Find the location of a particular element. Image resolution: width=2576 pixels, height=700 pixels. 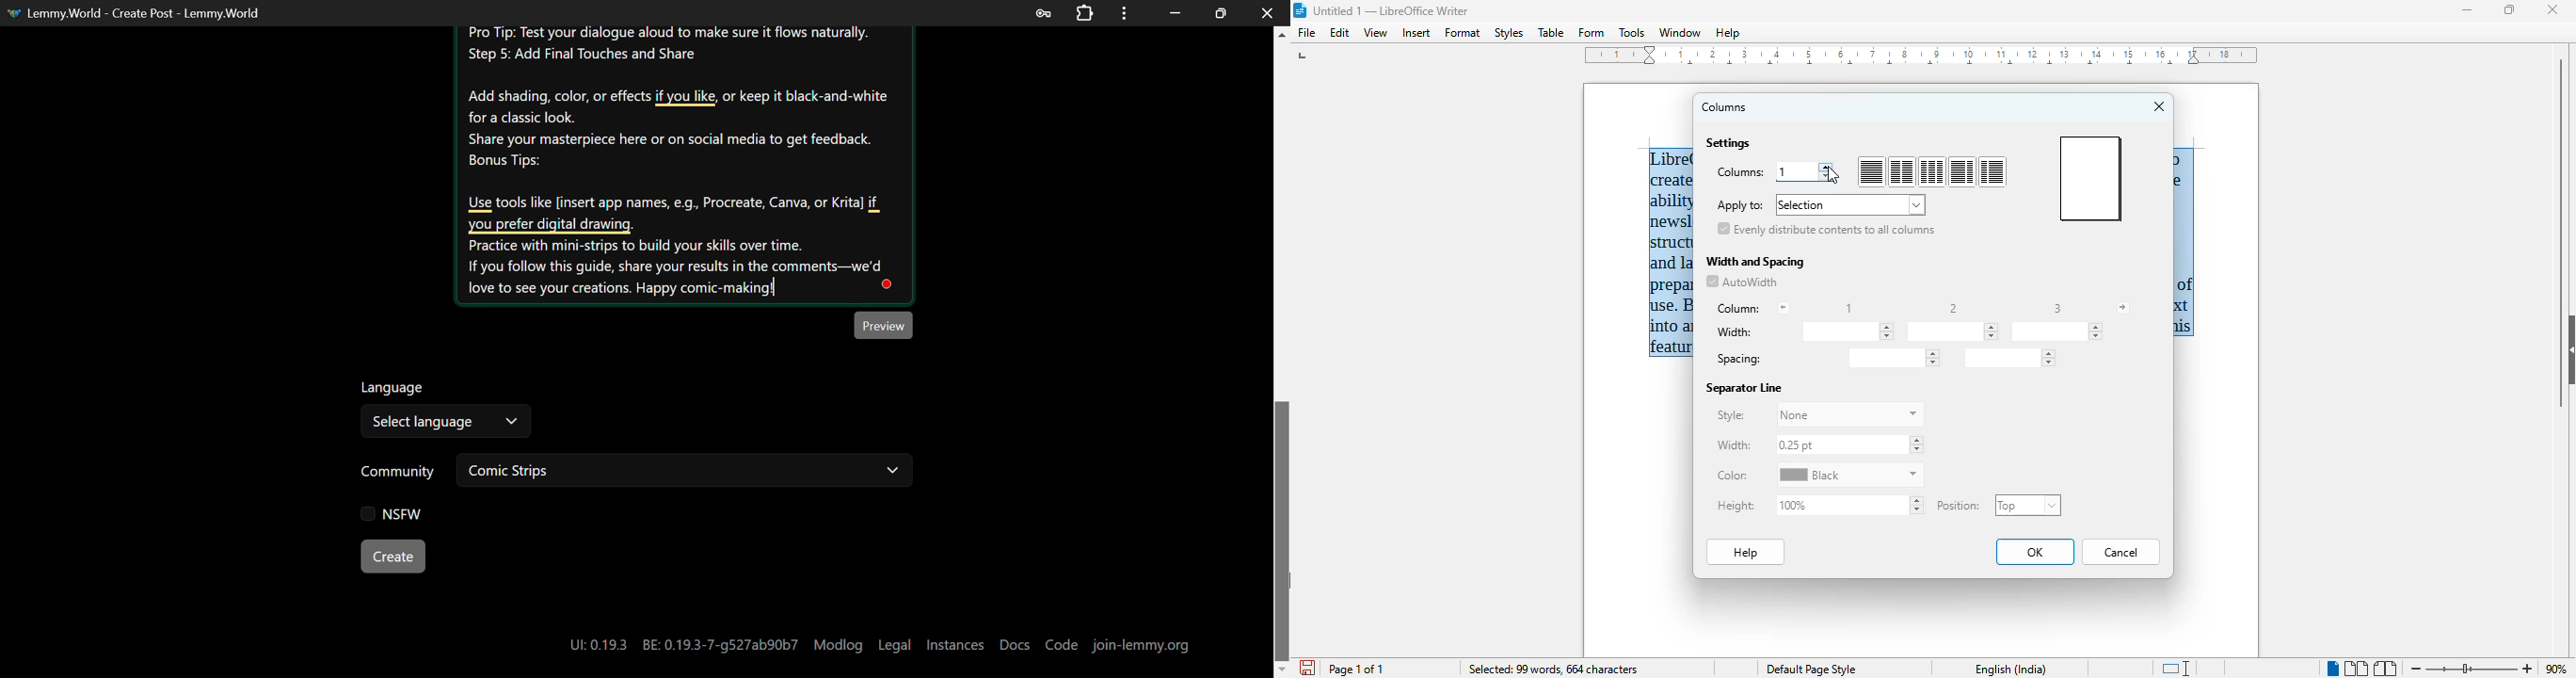

separator line is located at coordinates (1745, 389).